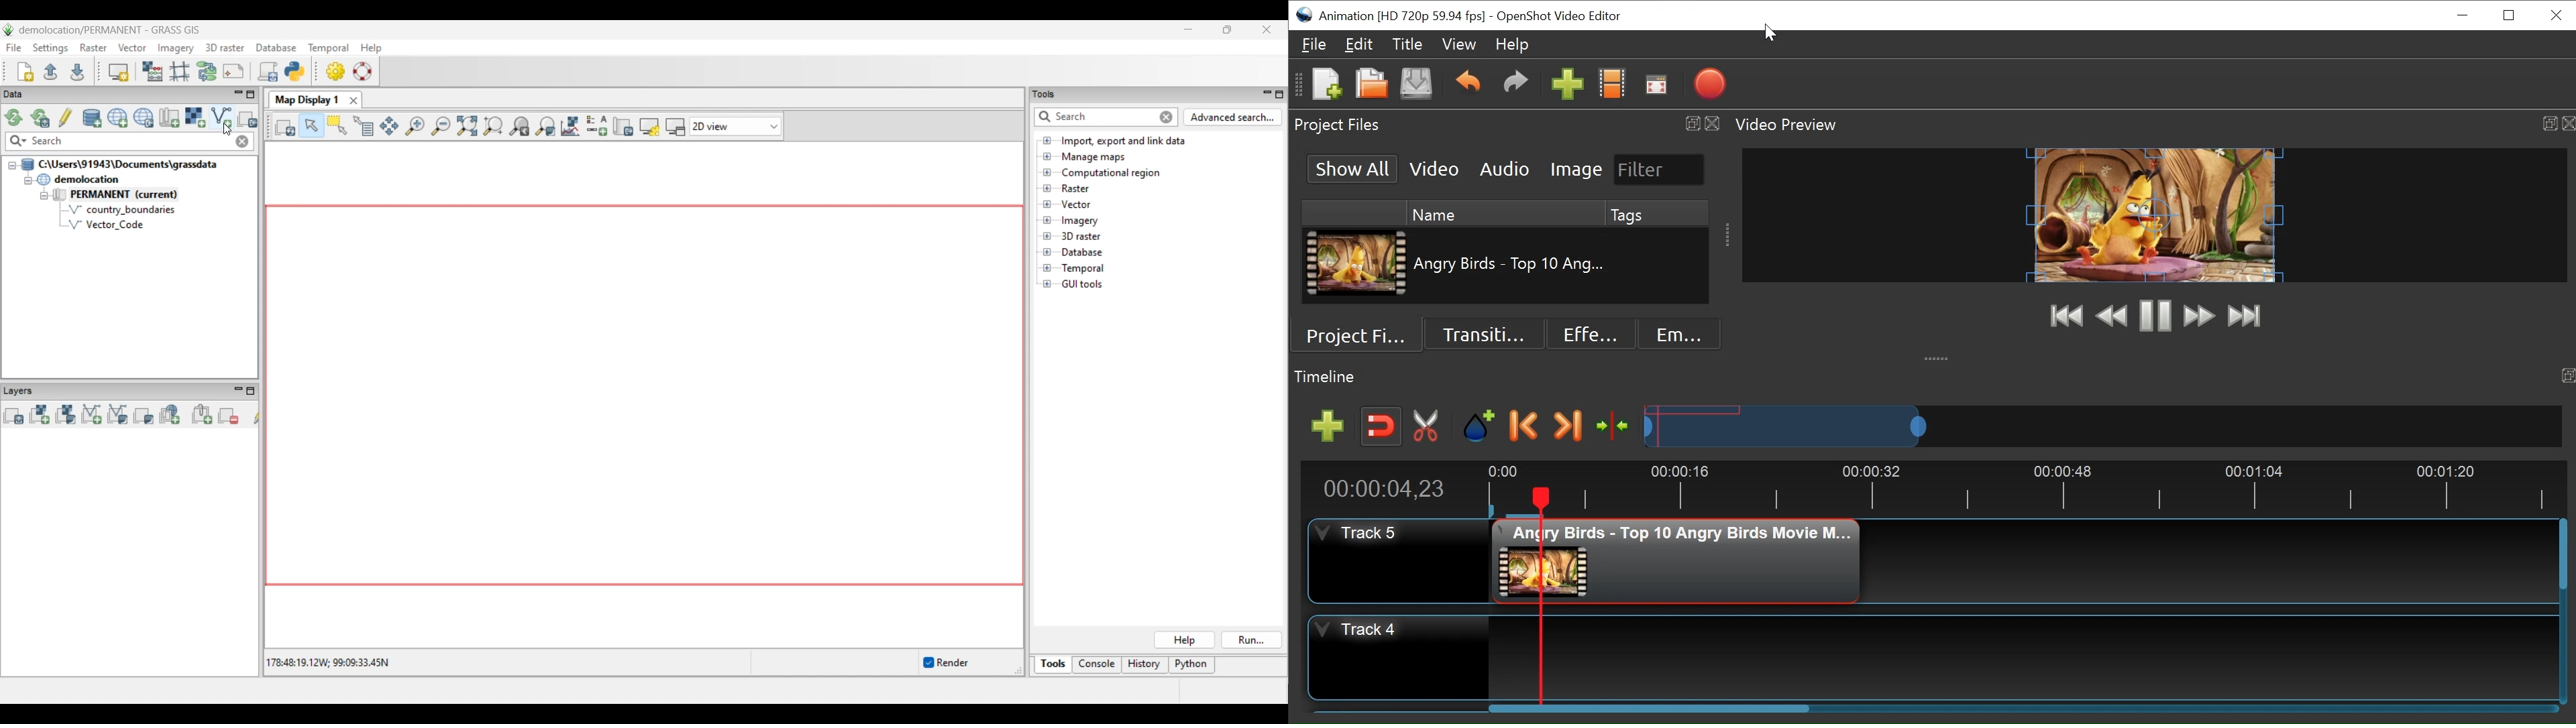  I want to click on Name, so click(1504, 212).